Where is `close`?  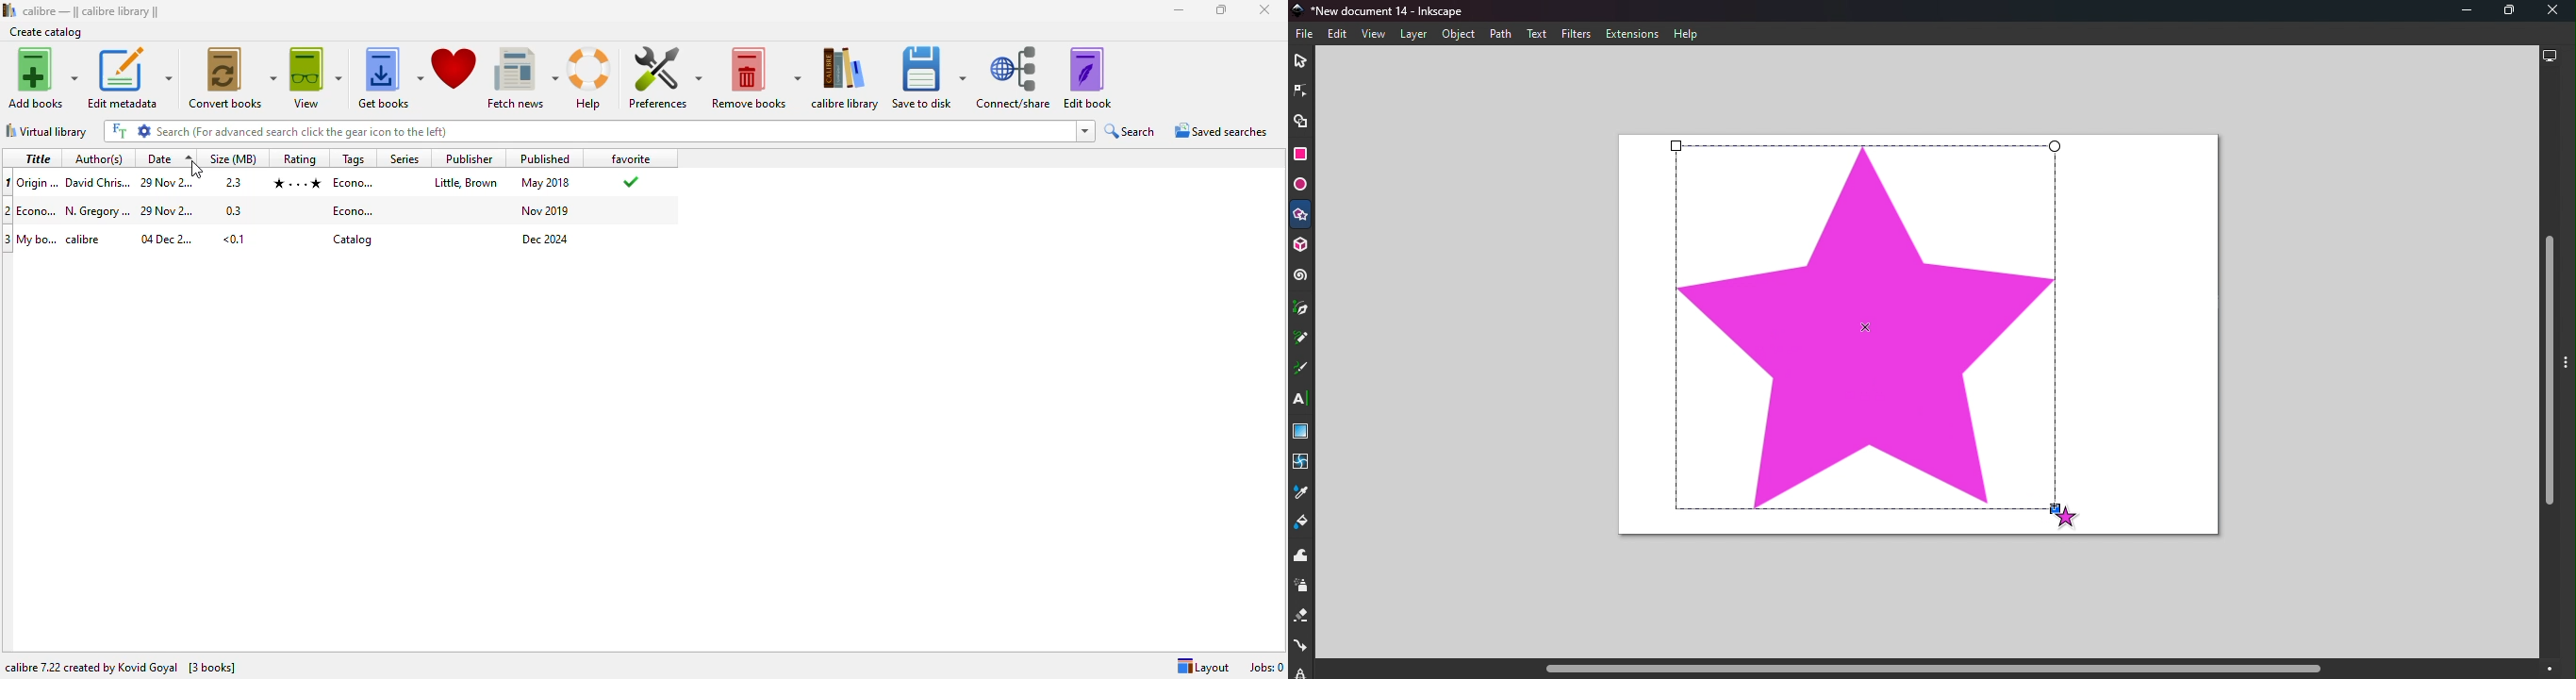
close is located at coordinates (1263, 9).